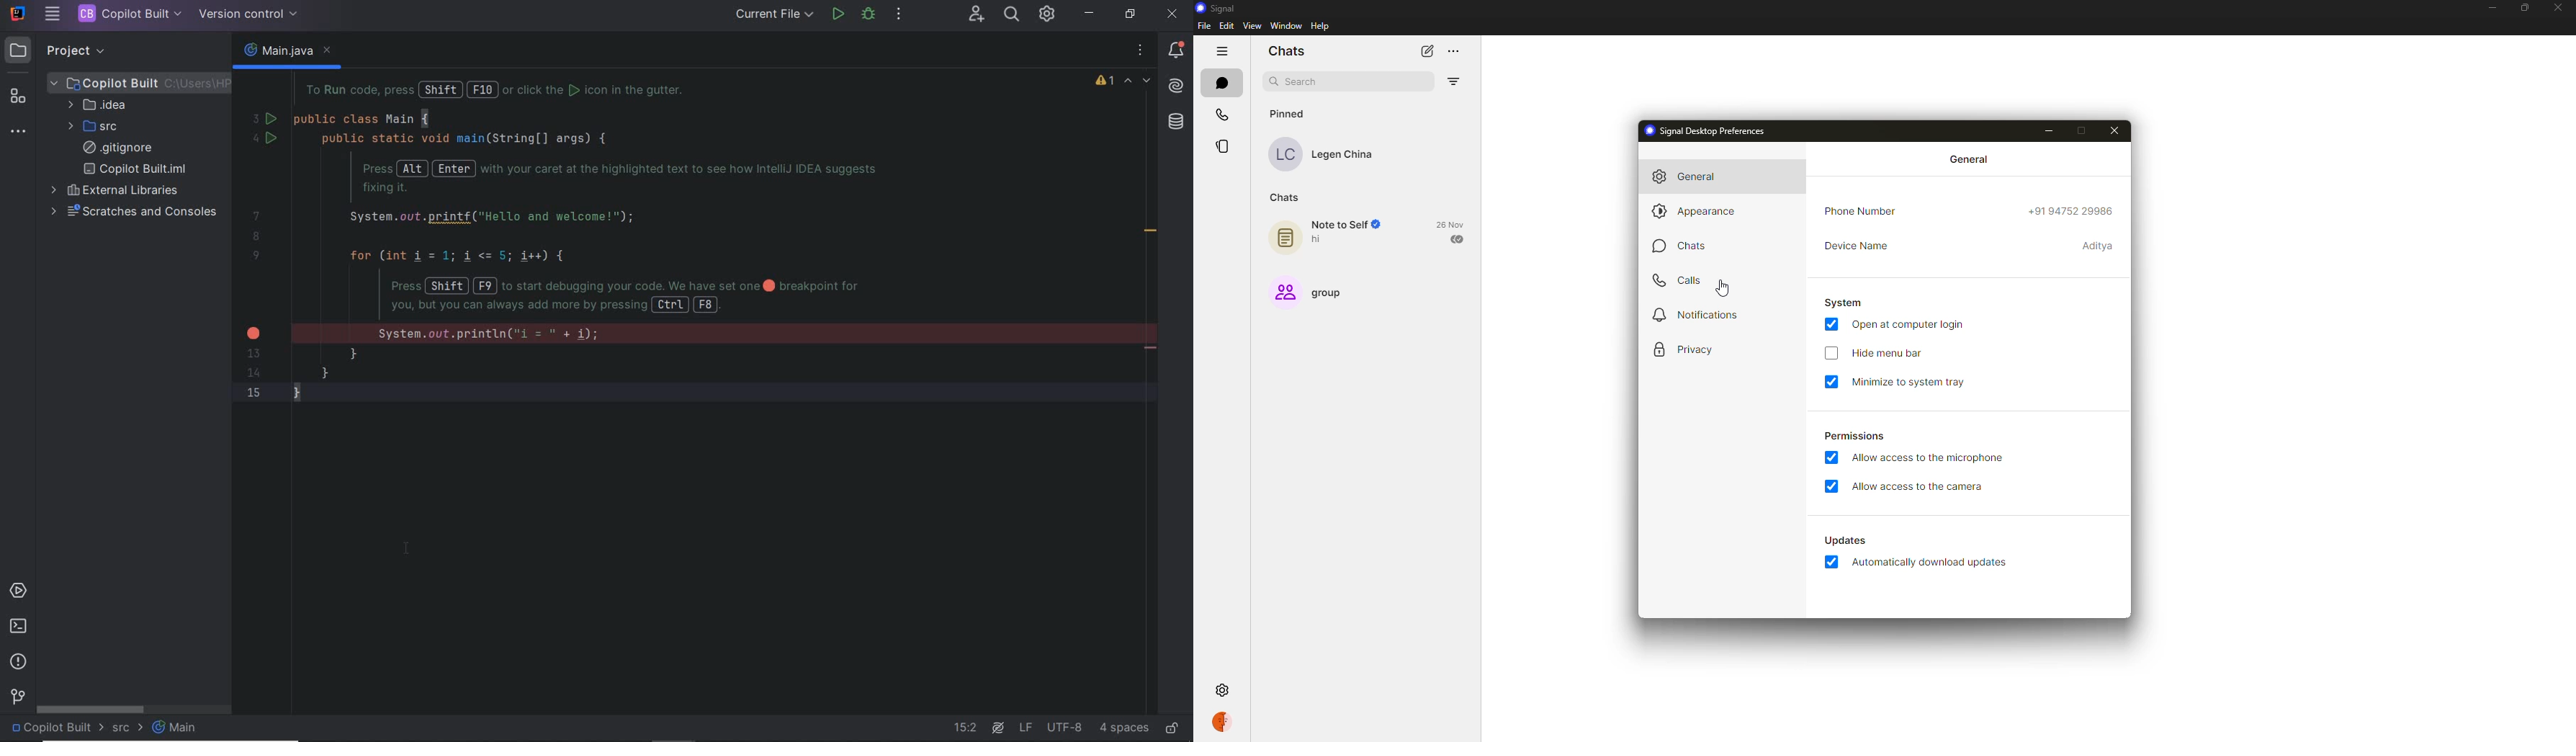 The height and width of the screenshot is (756, 2576). What do you see at coordinates (129, 728) in the screenshot?
I see `src` at bounding box center [129, 728].